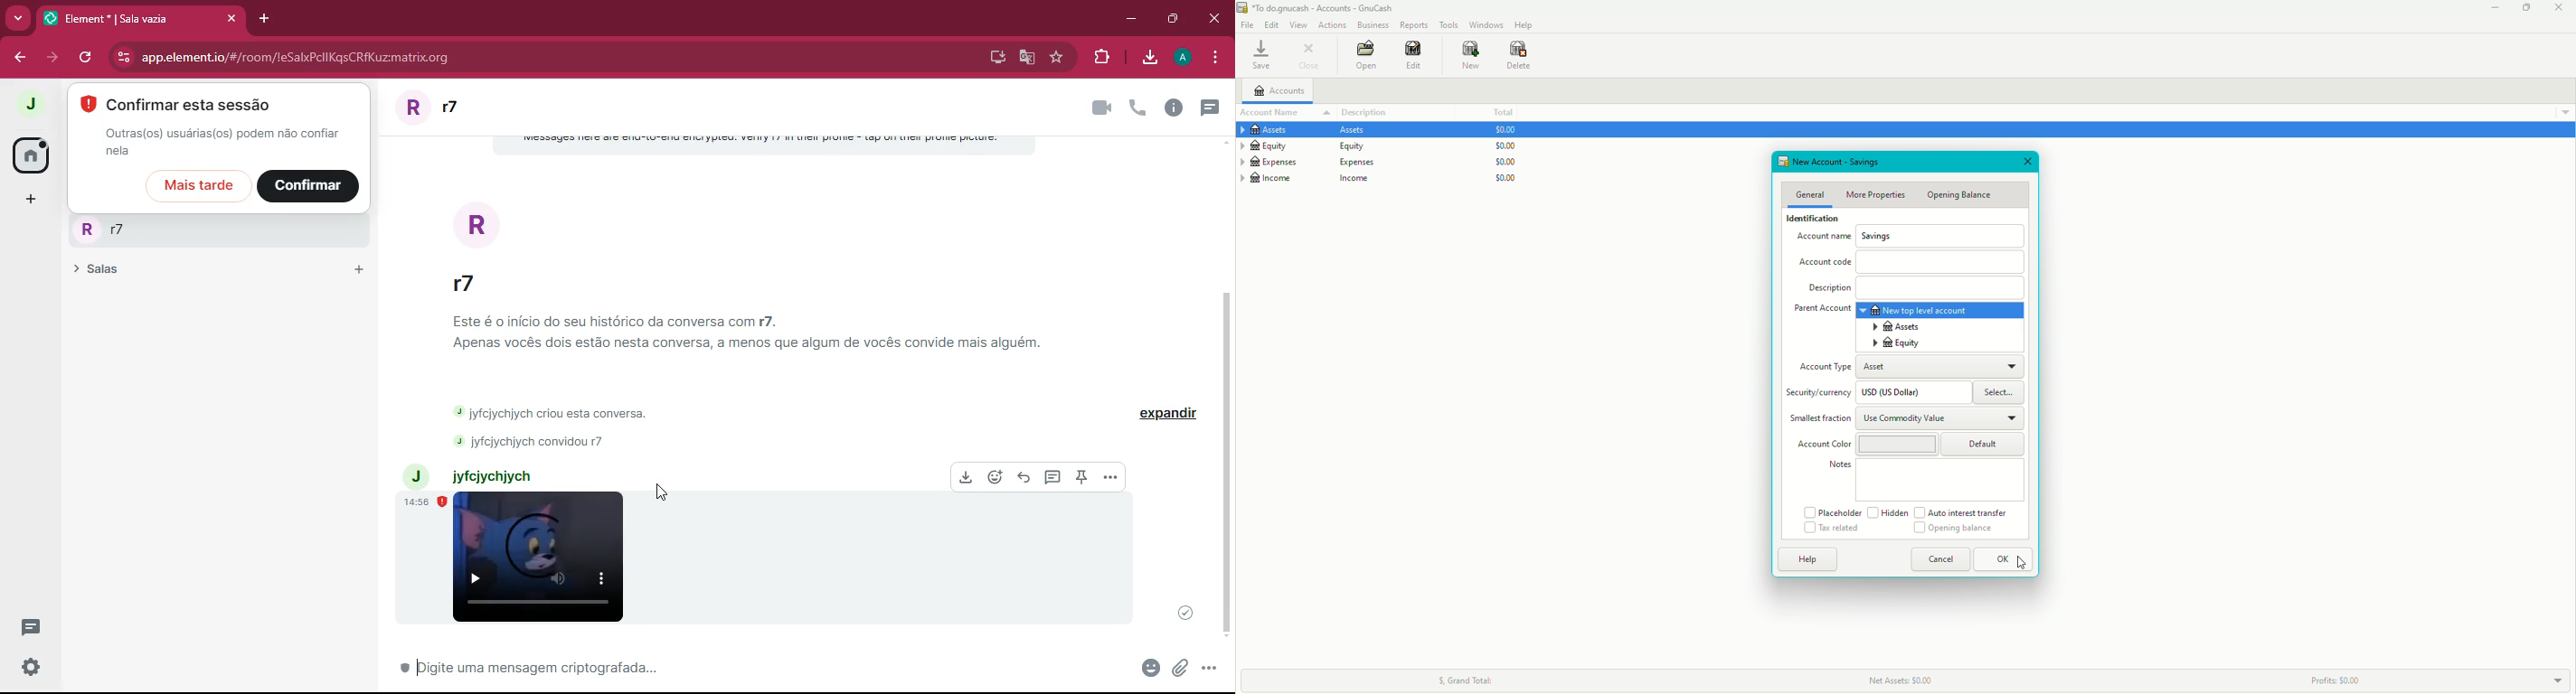 This screenshot has width=2576, height=700. What do you see at coordinates (1918, 310) in the screenshot?
I see `New top level account` at bounding box center [1918, 310].